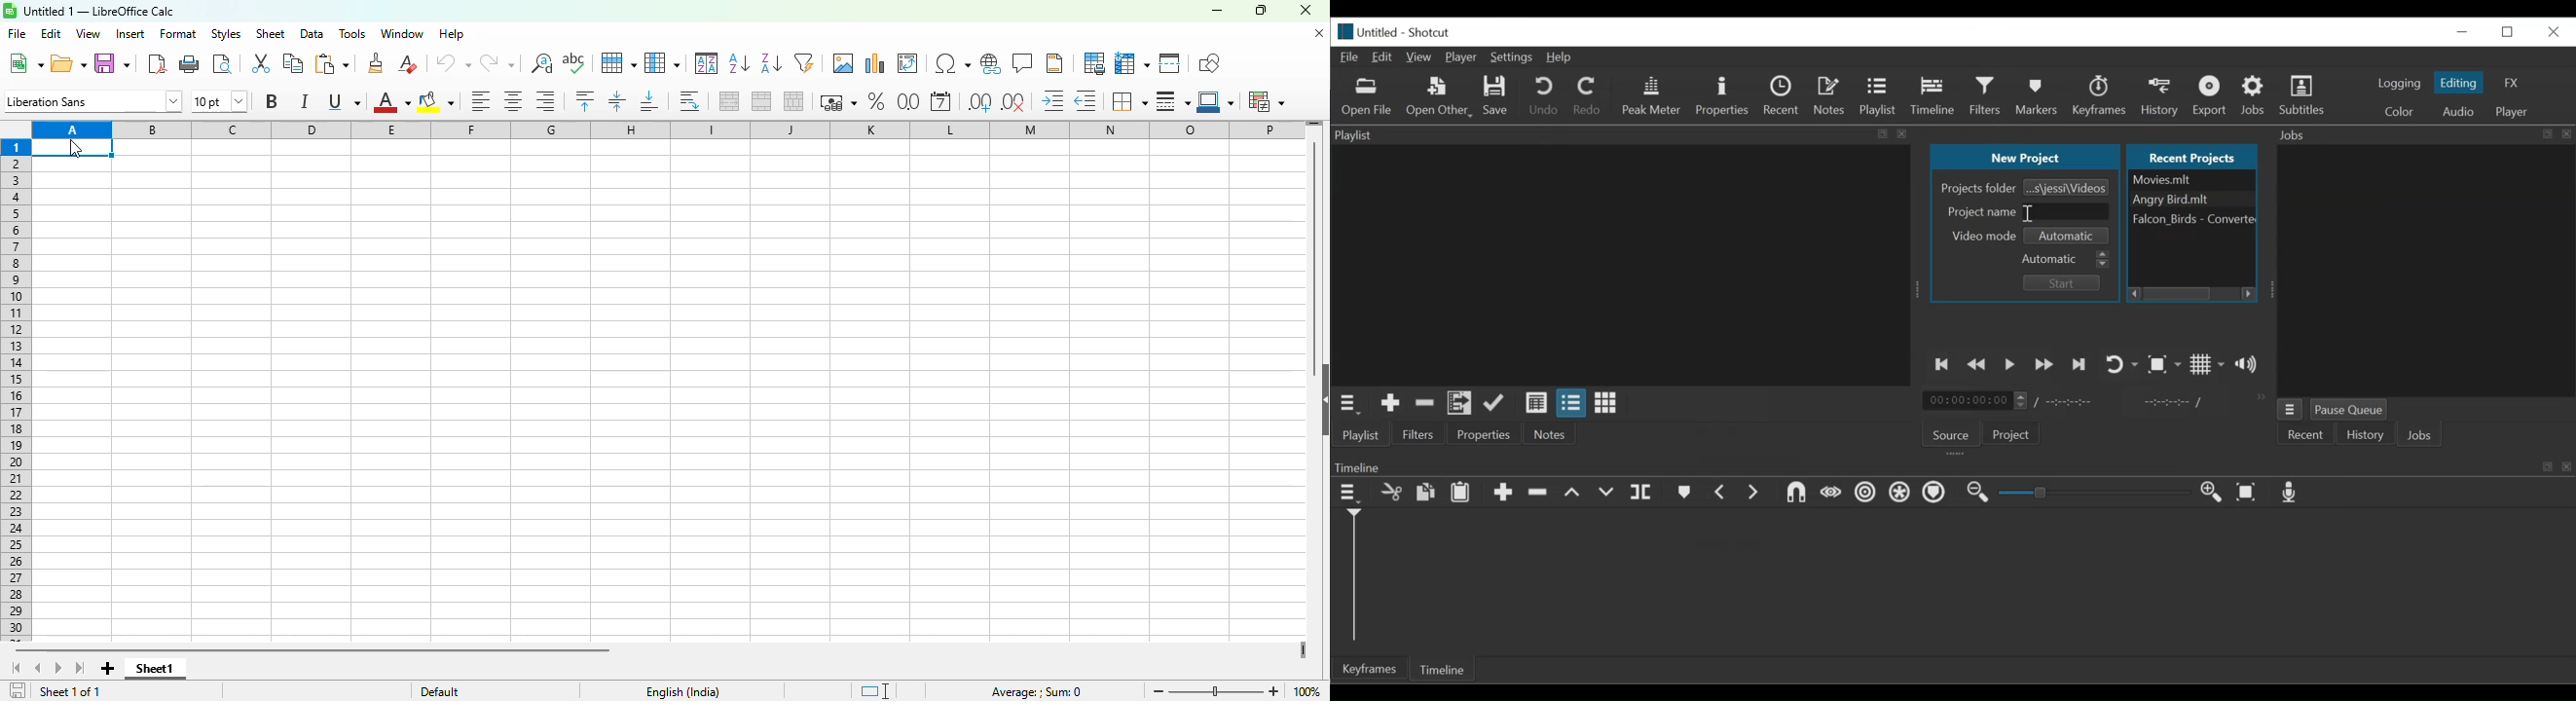 This screenshot has width=2576, height=728. Describe the element at coordinates (1977, 402) in the screenshot. I see `Current Duration` at that location.